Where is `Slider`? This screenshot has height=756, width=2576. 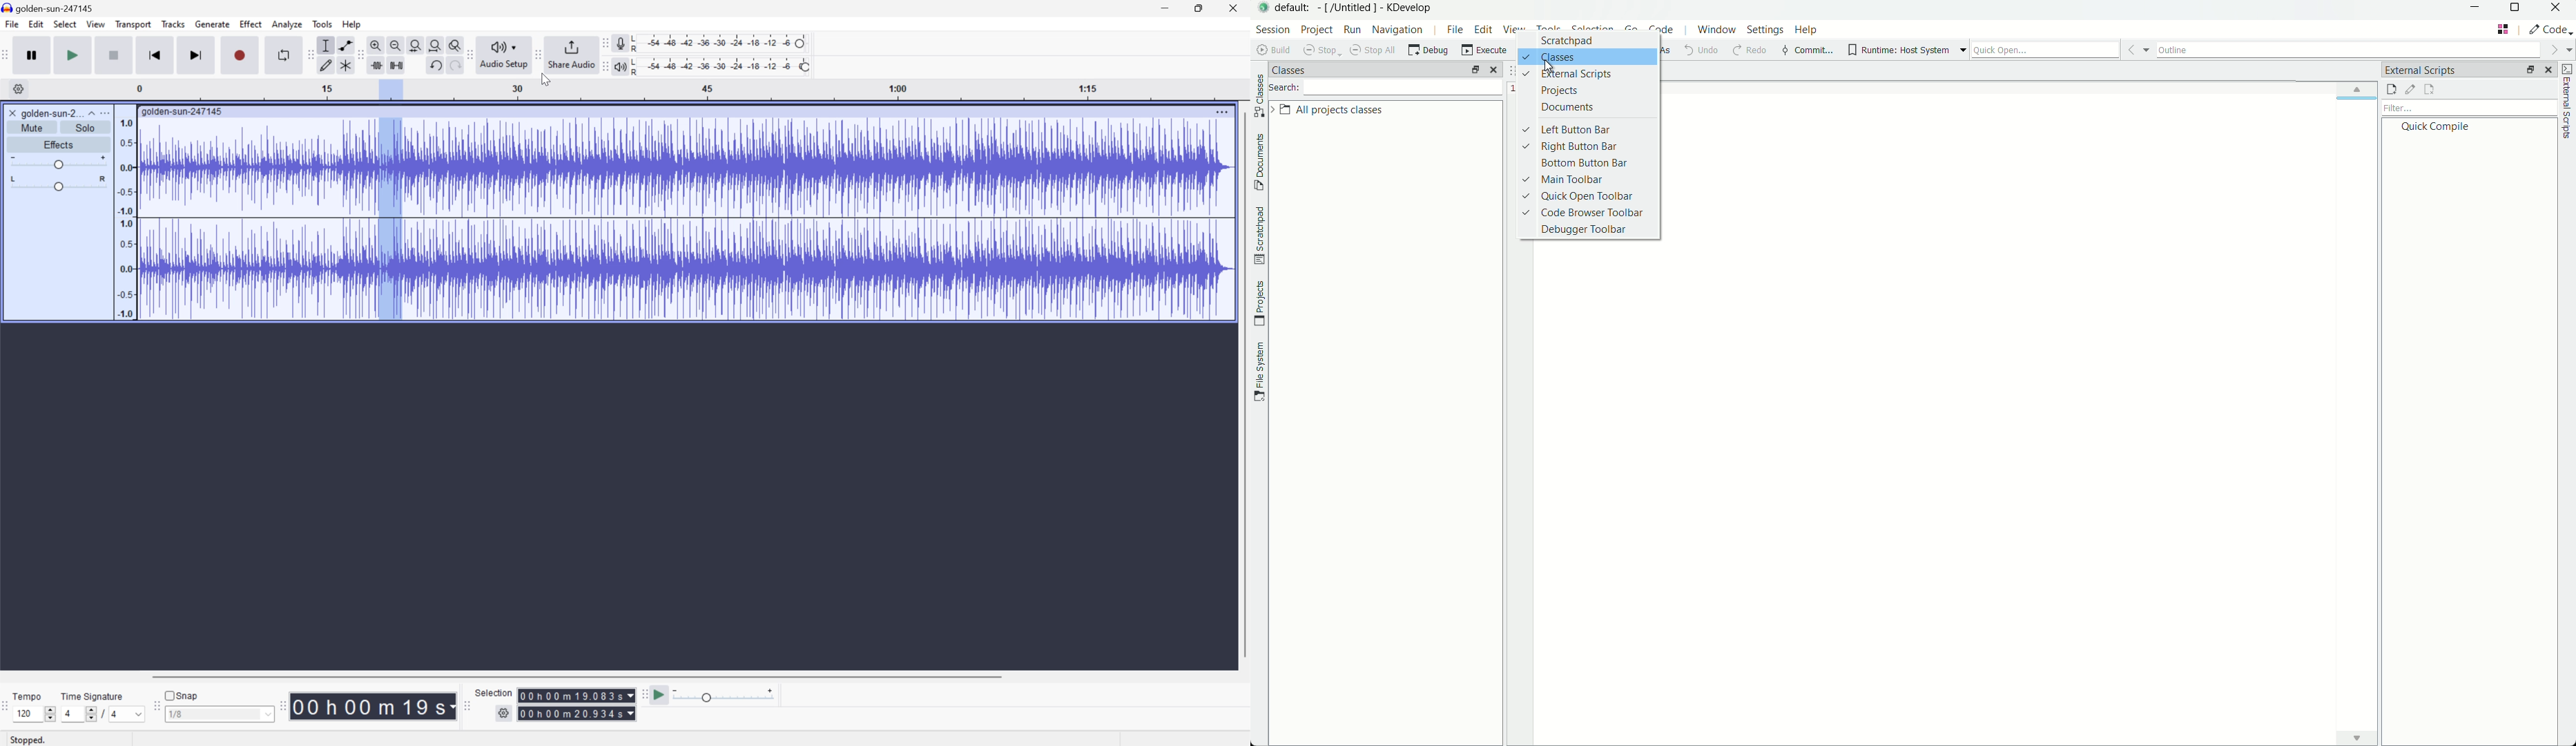 Slider is located at coordinates (57, 184).